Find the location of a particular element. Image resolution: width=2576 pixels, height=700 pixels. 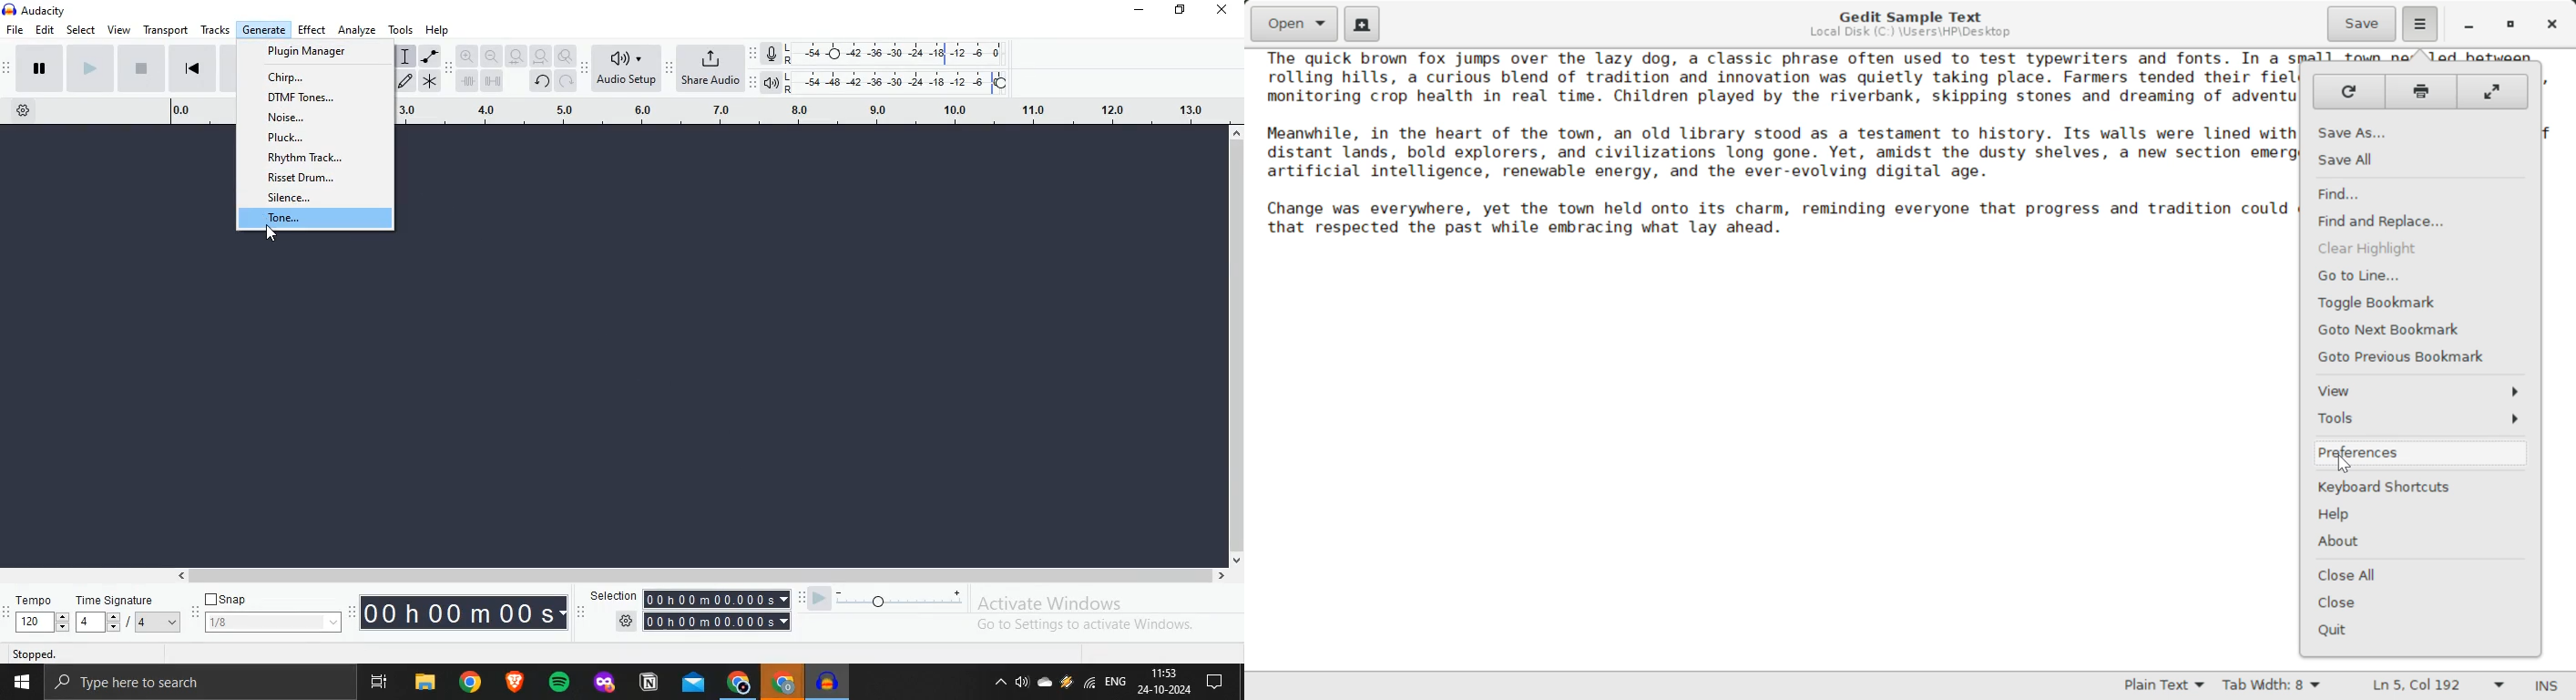

GoTo Previous Bookmark is located at coordinates (2402, 358).